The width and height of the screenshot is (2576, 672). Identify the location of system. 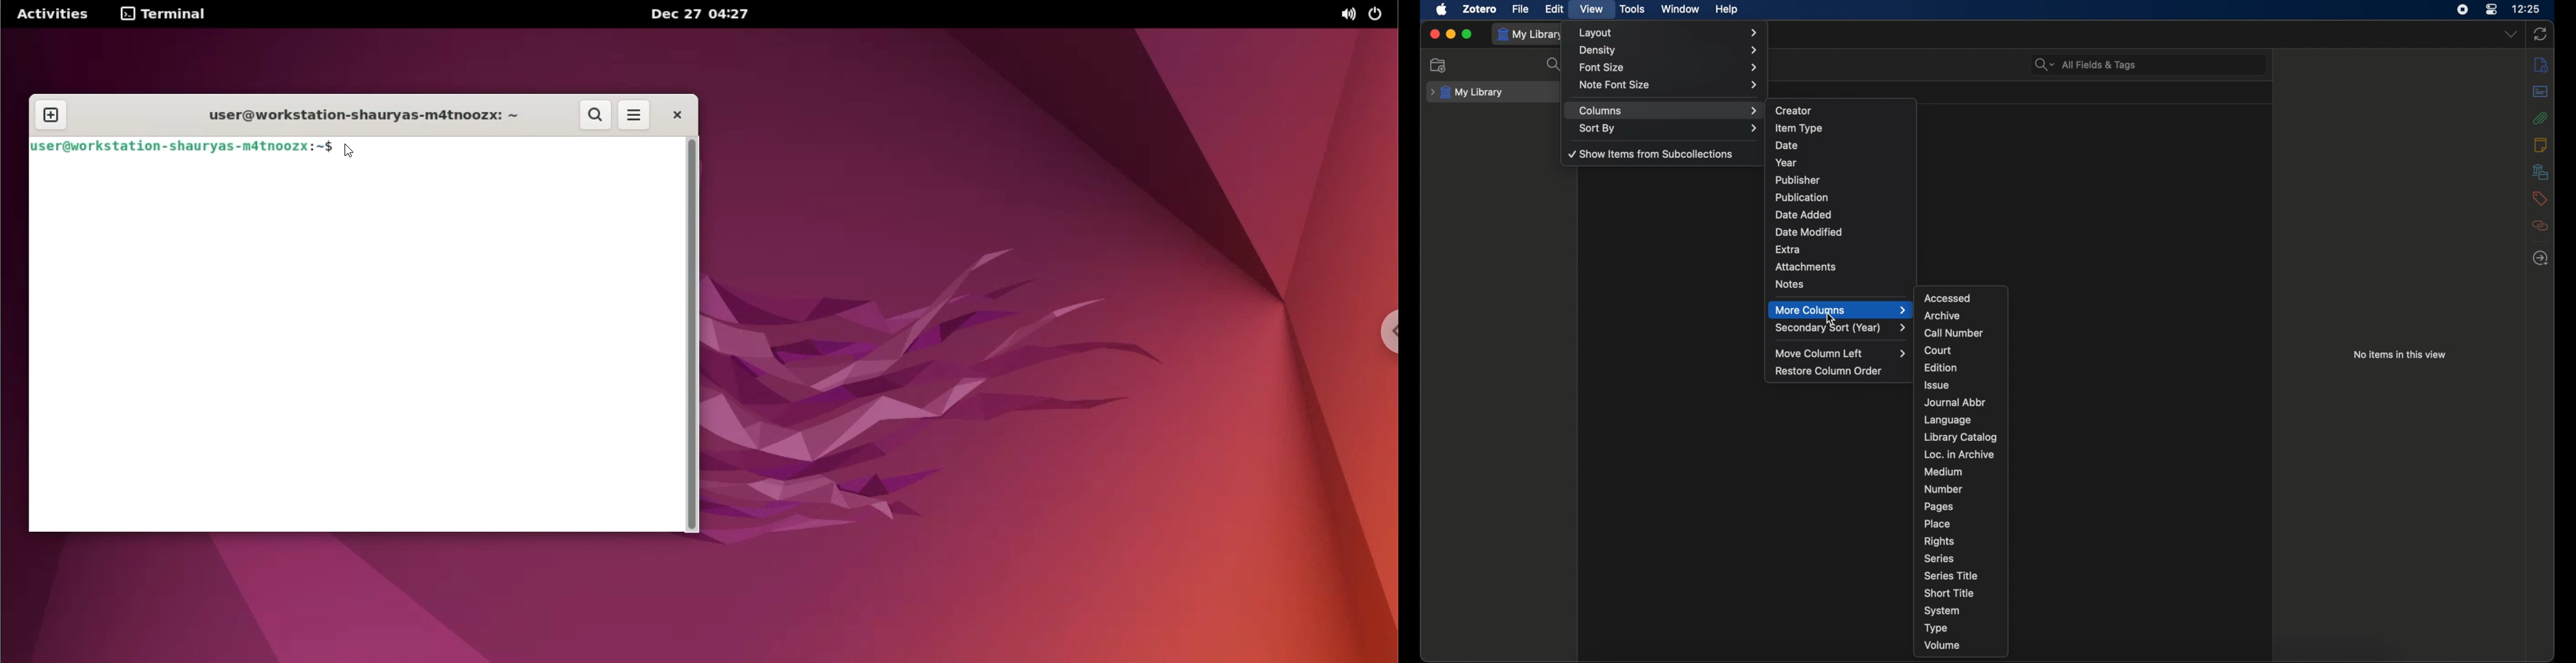
(1943, 611).